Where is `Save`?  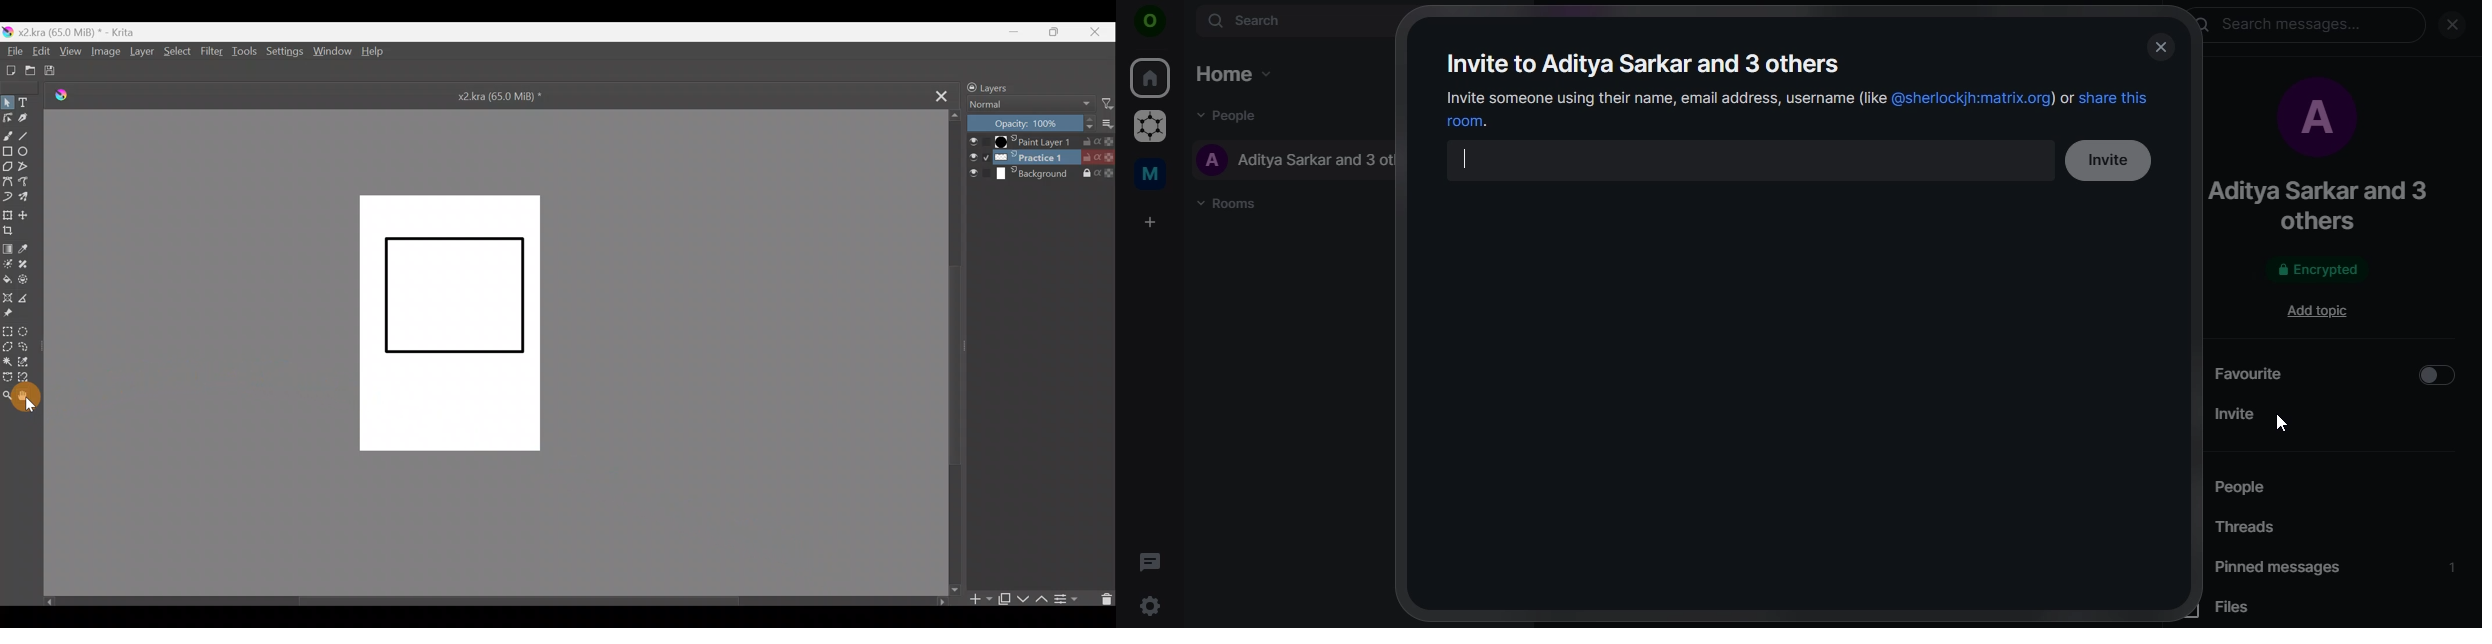
Save is located at coordinates (55, 72).